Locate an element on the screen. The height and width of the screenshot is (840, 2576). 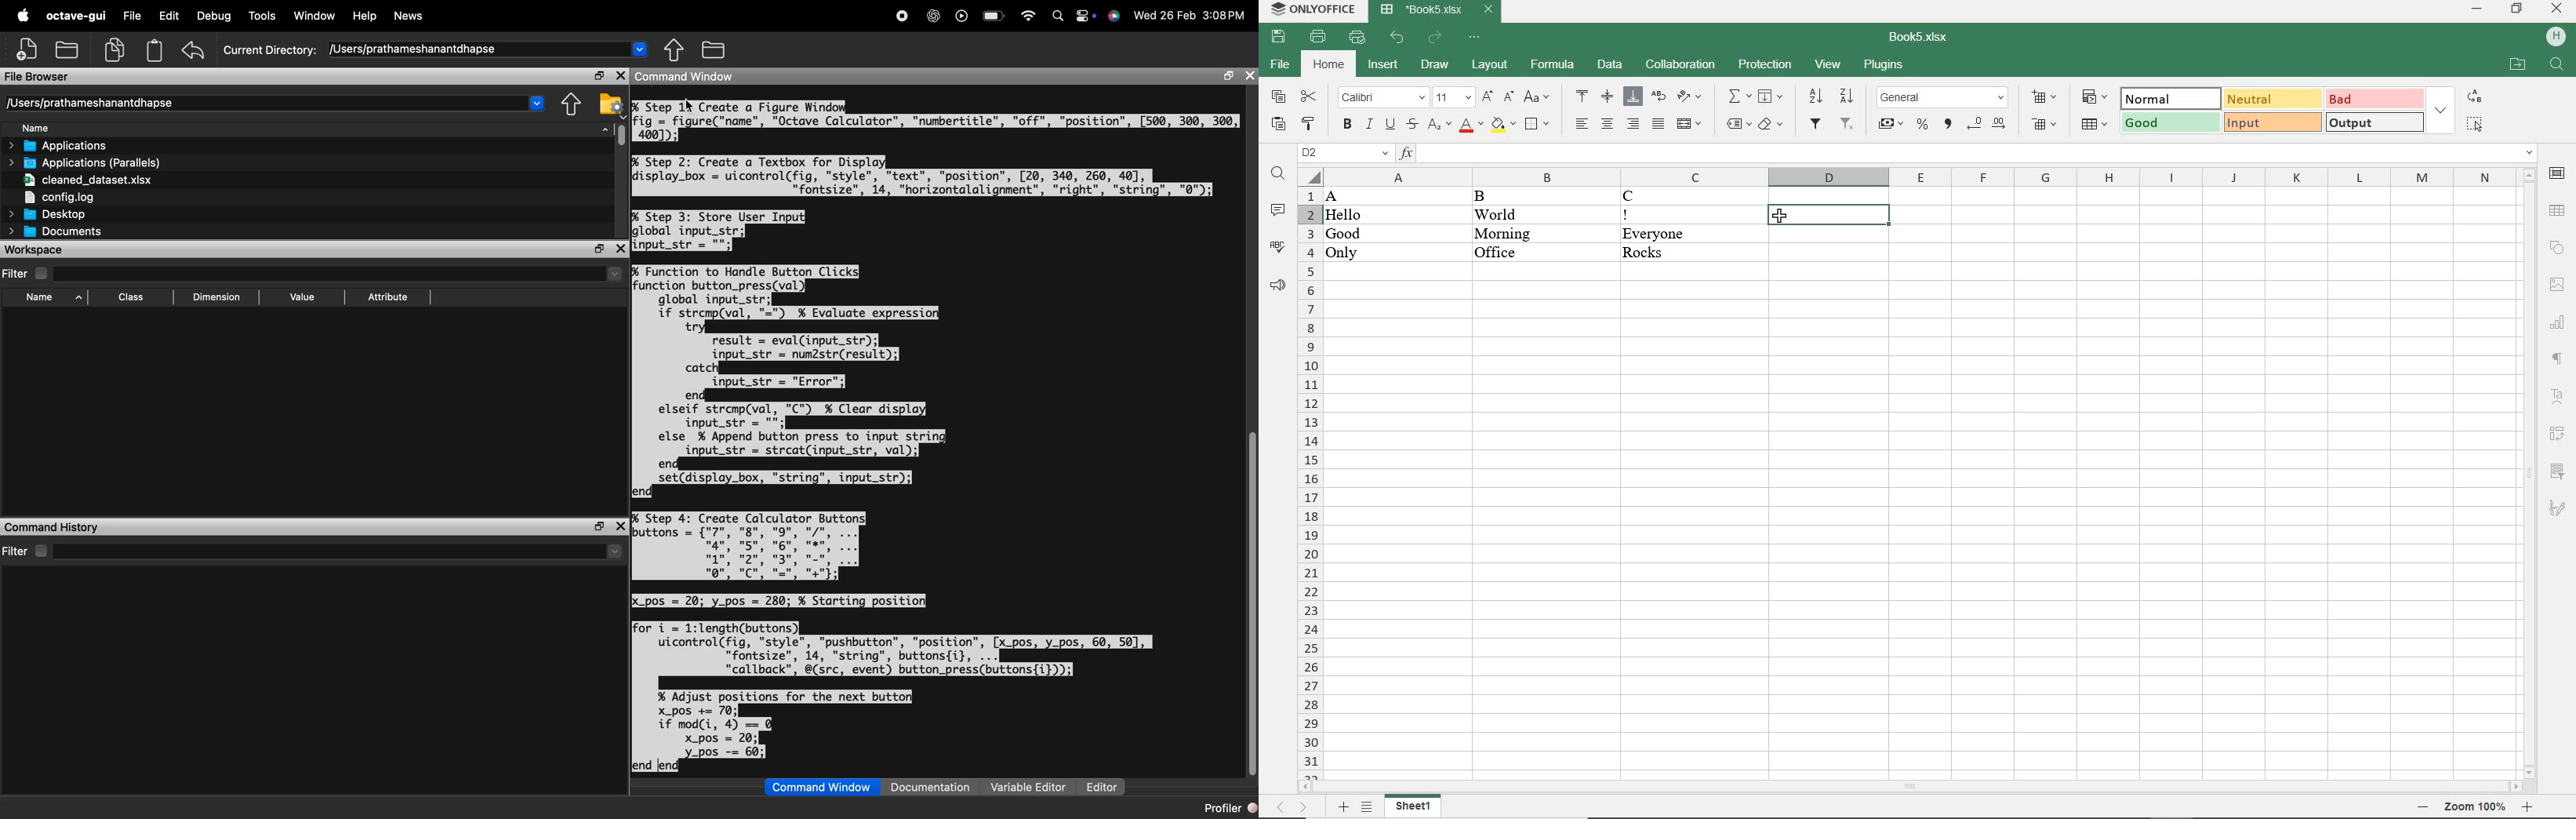
A is located at coordinates (1346, 197).